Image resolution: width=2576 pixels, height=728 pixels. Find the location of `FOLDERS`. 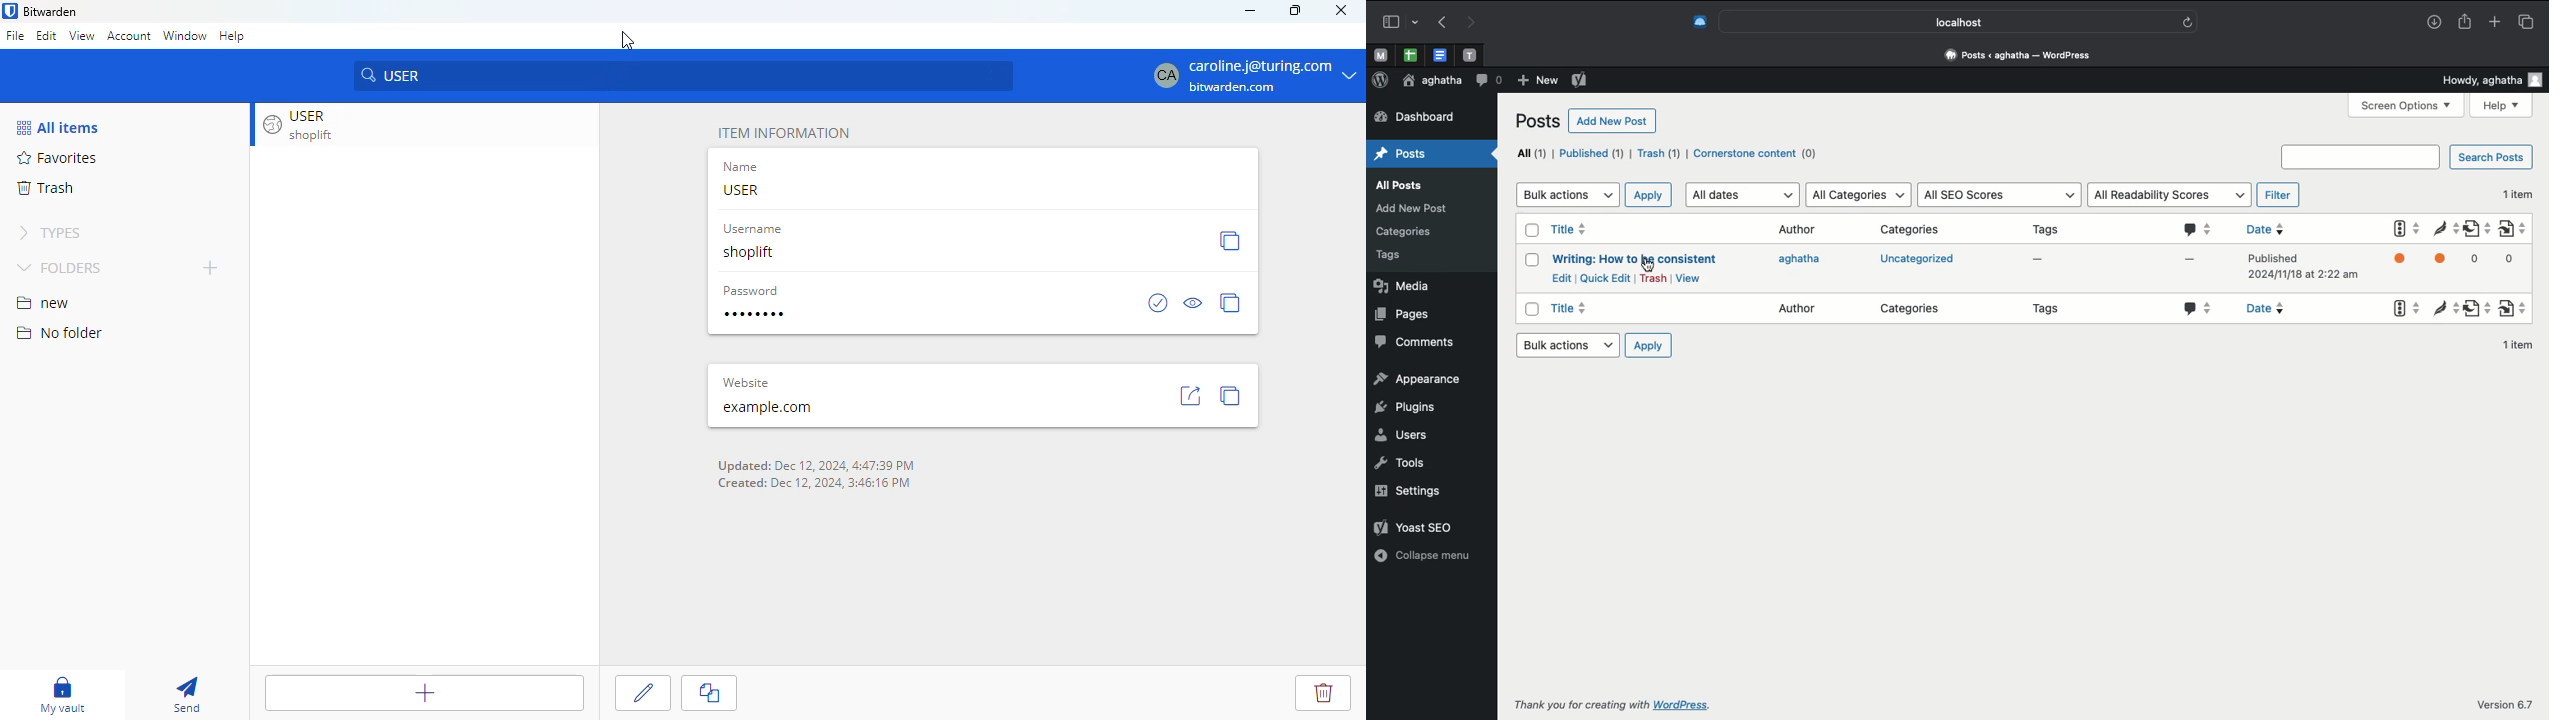

FOLDERS is located at coordinates (60, 270).